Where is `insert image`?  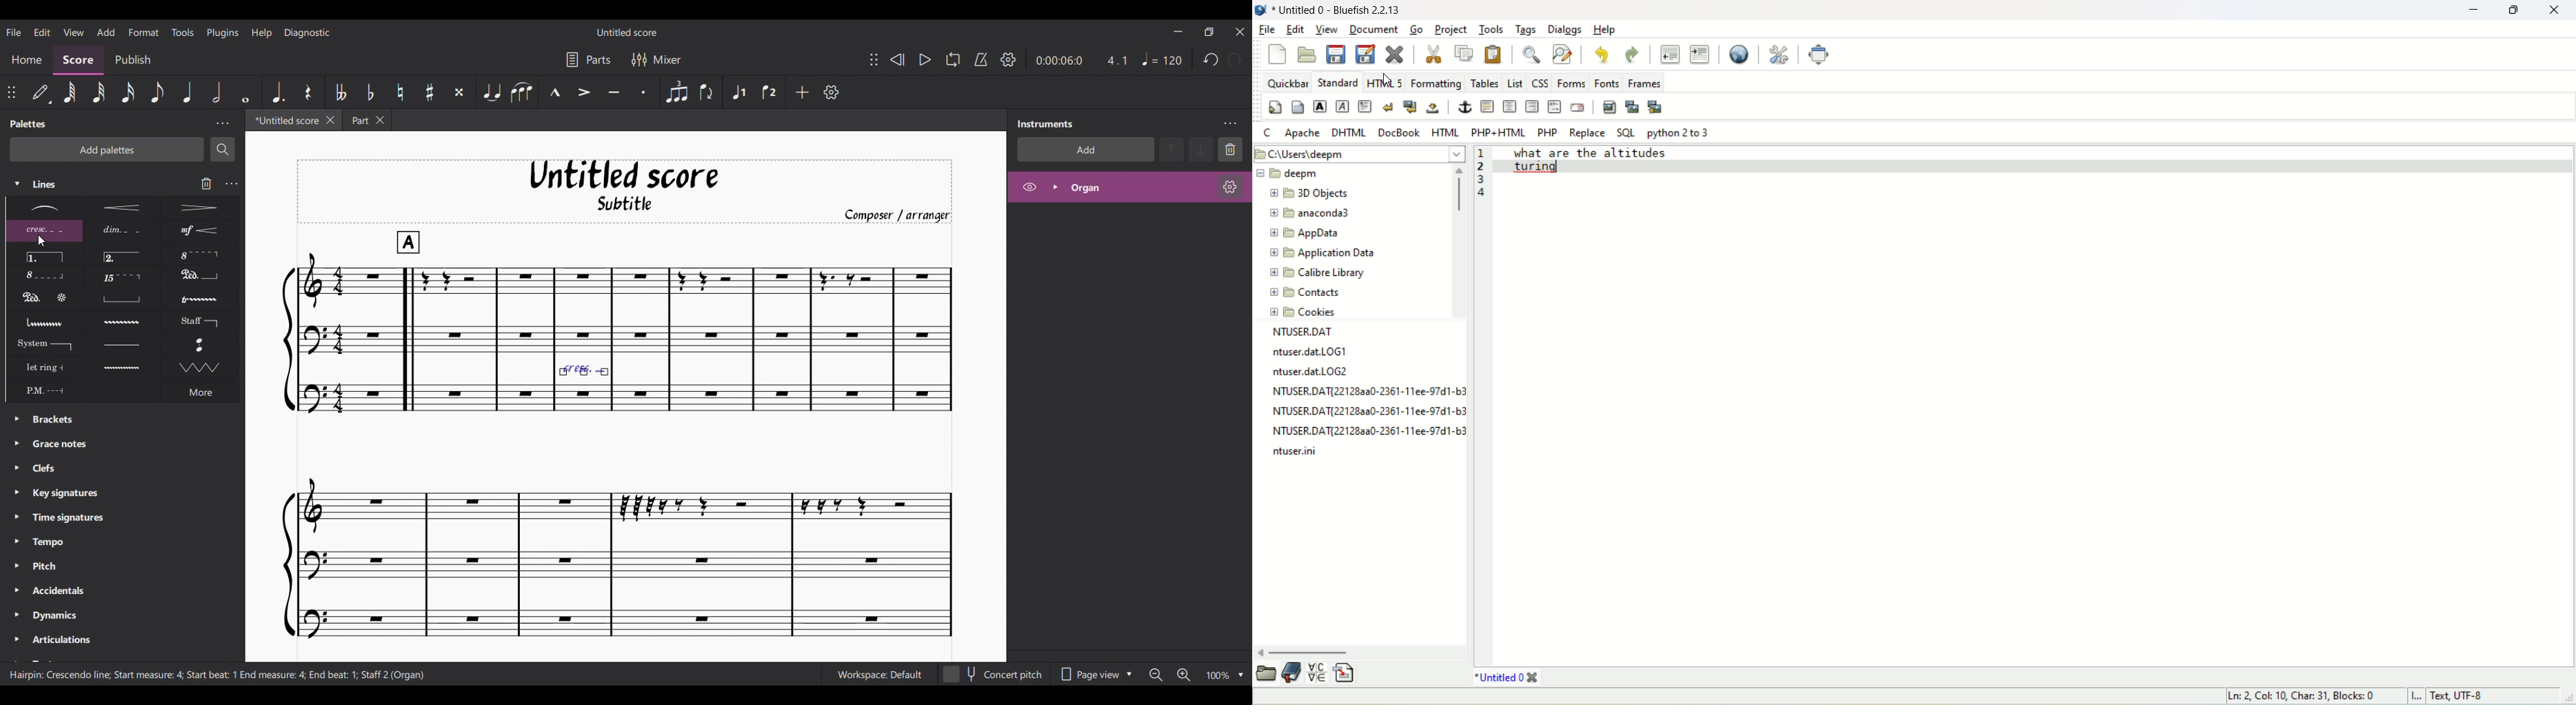
insert image is located at coordinates (1609, 107).